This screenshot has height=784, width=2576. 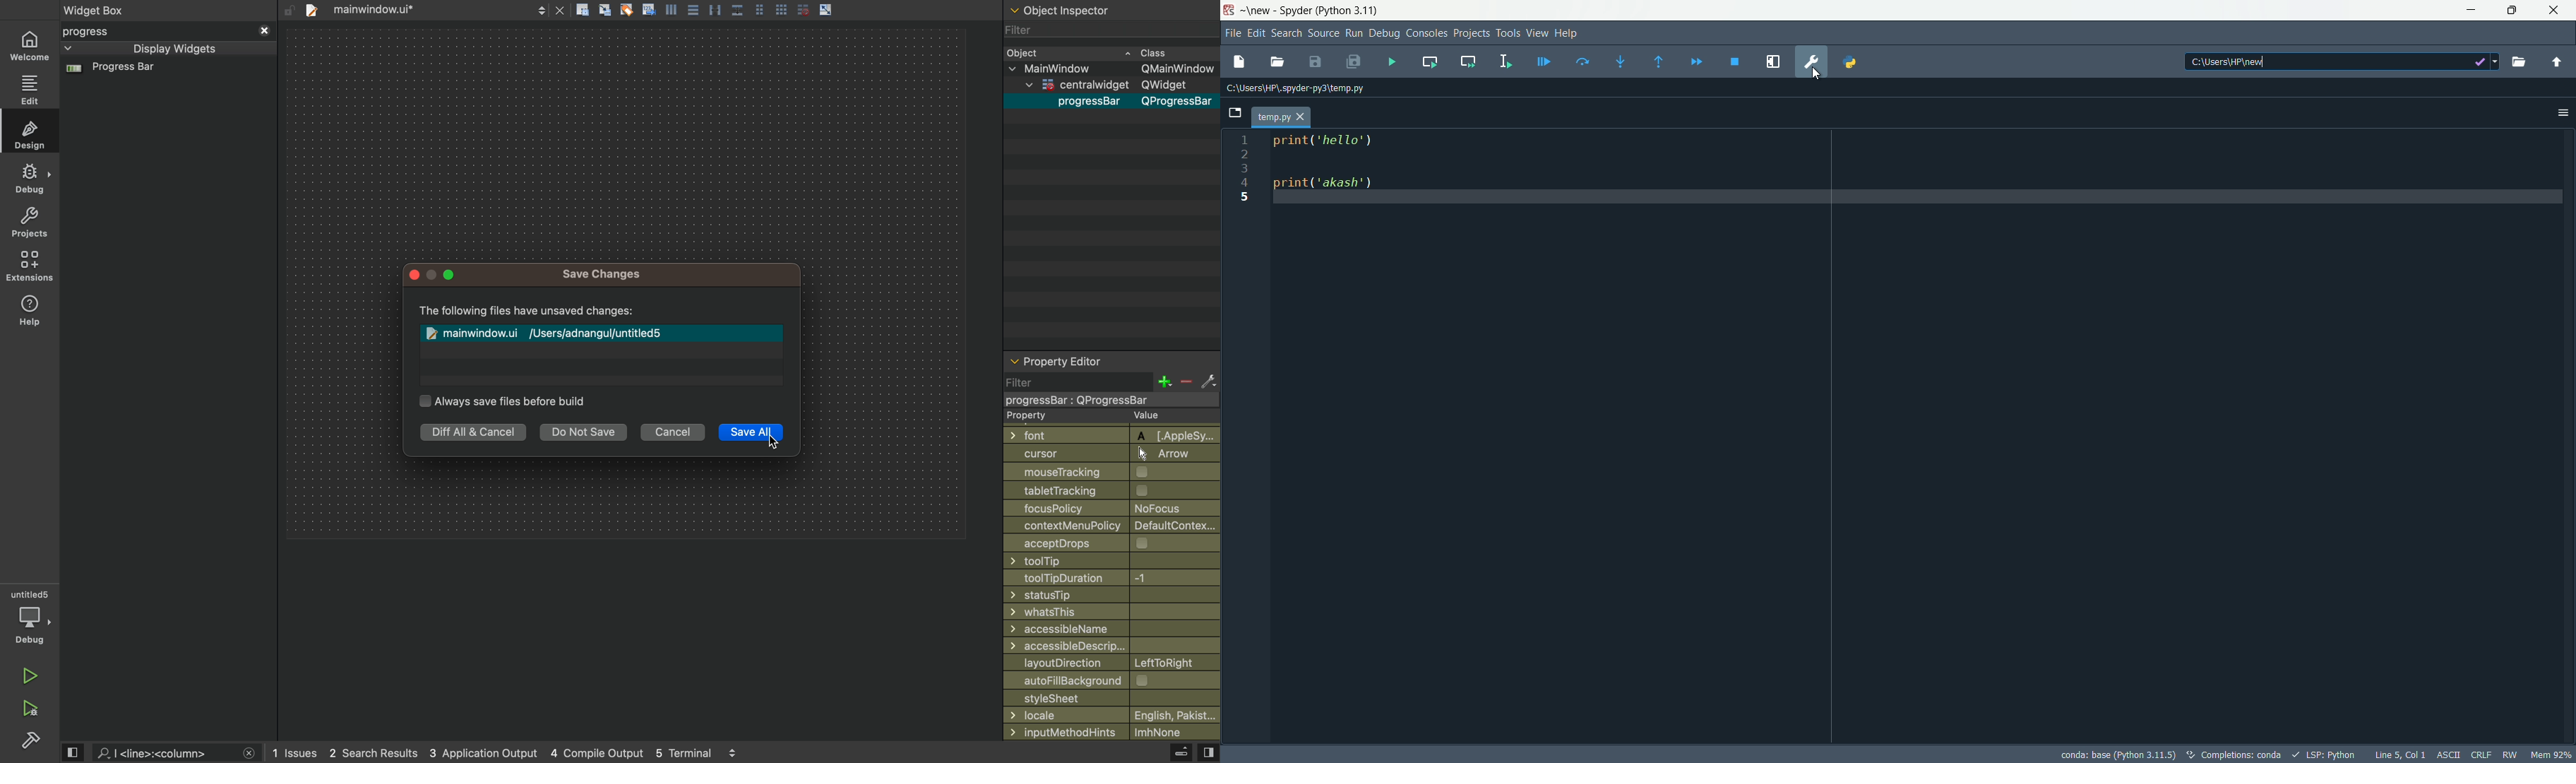 What do you see at coordinates (1472, 34) in the screenshot?
I see `projects menu` at bounding box center [1472, 34].